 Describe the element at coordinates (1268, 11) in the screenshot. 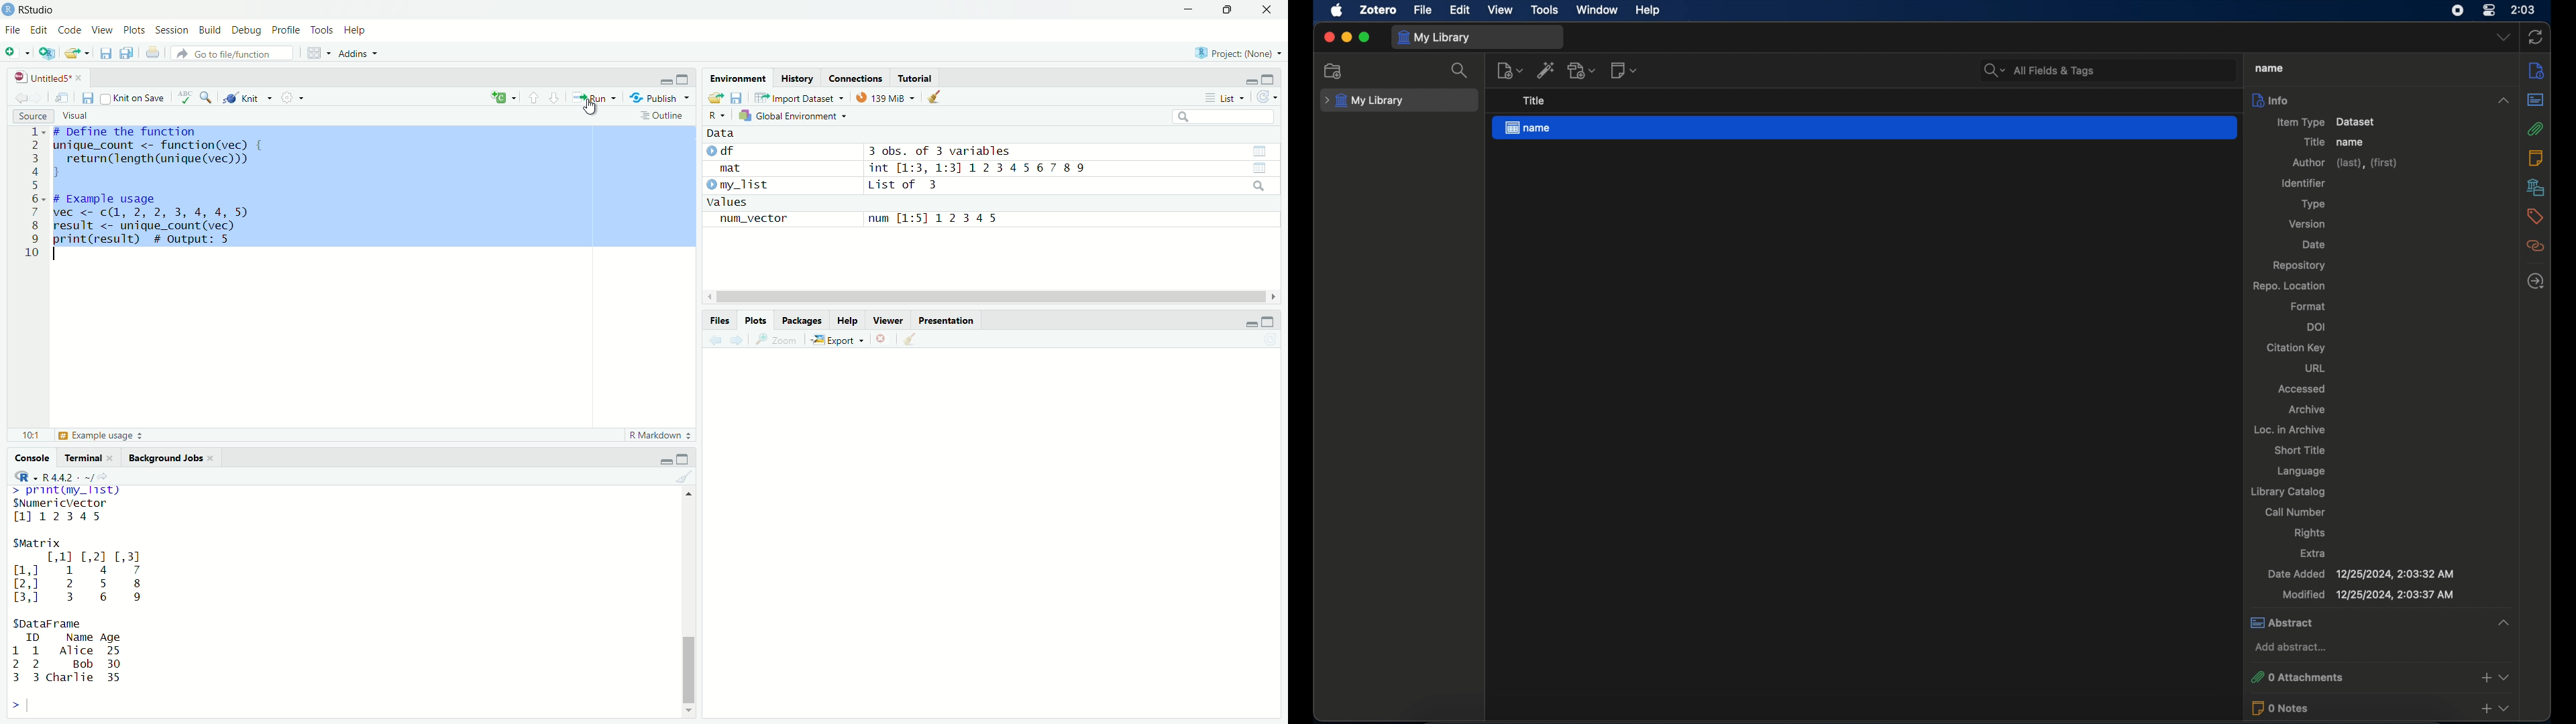

I see `close app` at that location.